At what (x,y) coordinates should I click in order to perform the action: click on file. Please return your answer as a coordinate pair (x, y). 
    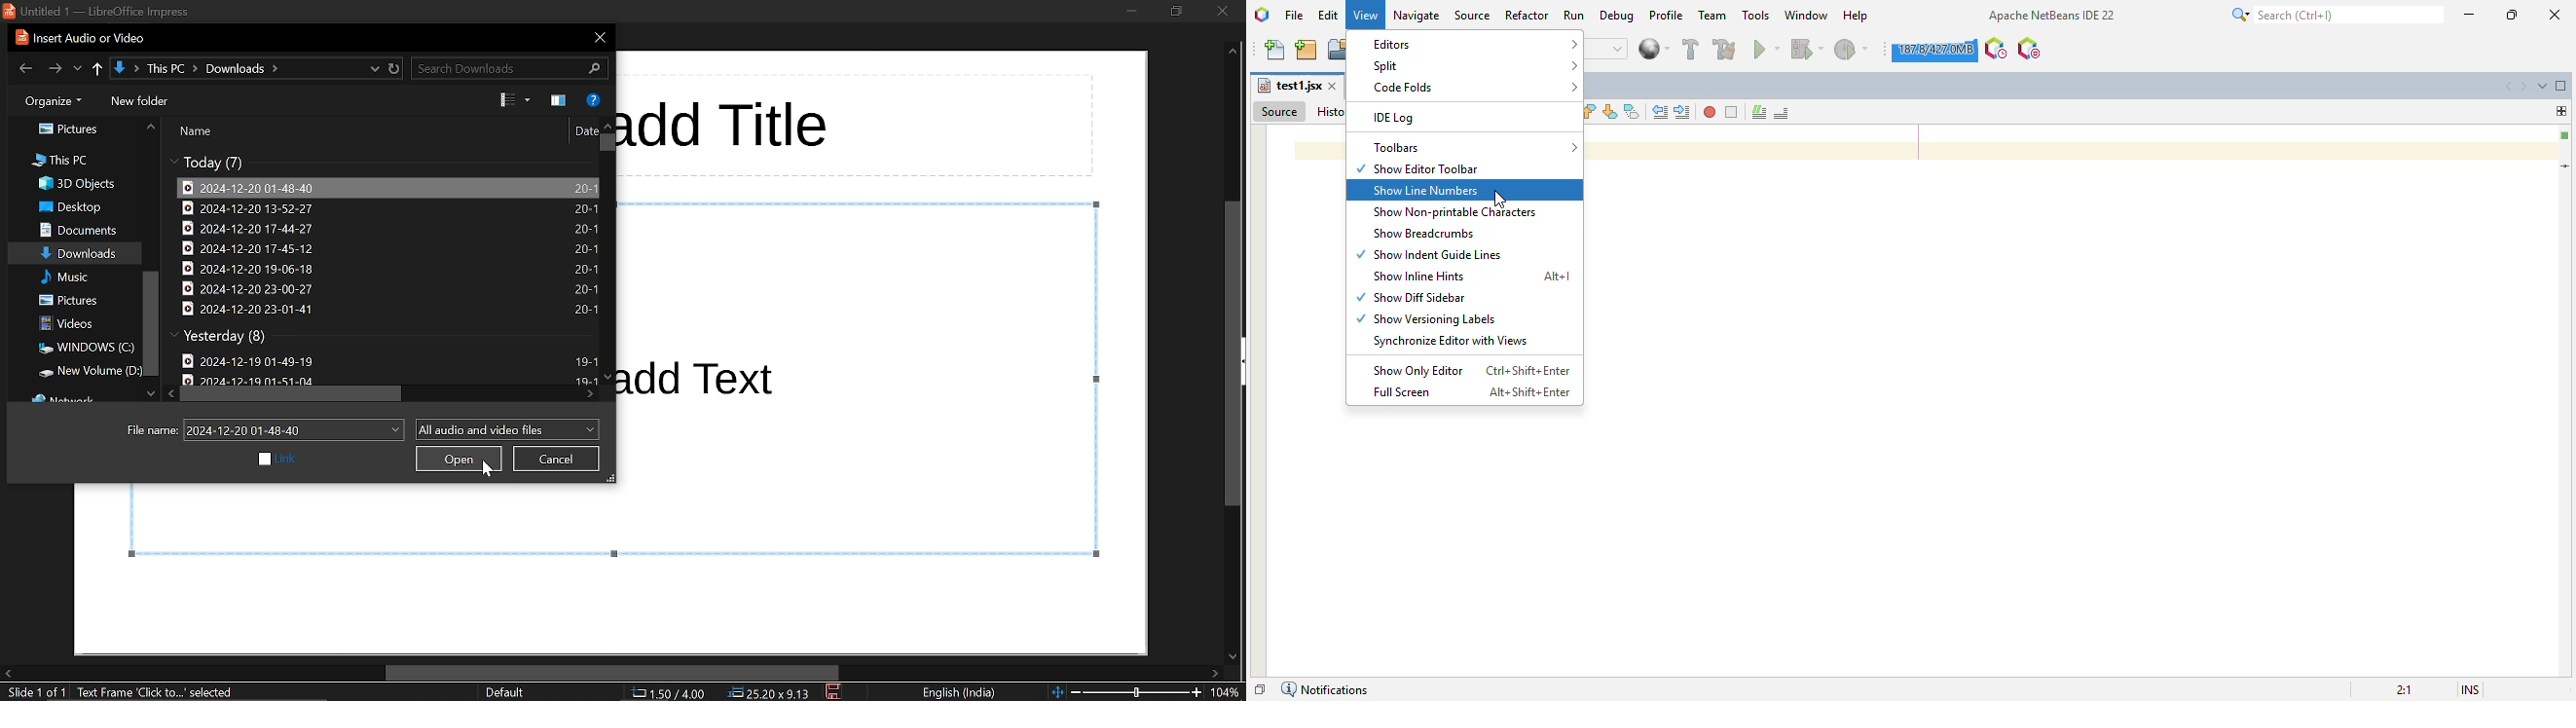
    Looking at the image, I should click on (1295, 15).